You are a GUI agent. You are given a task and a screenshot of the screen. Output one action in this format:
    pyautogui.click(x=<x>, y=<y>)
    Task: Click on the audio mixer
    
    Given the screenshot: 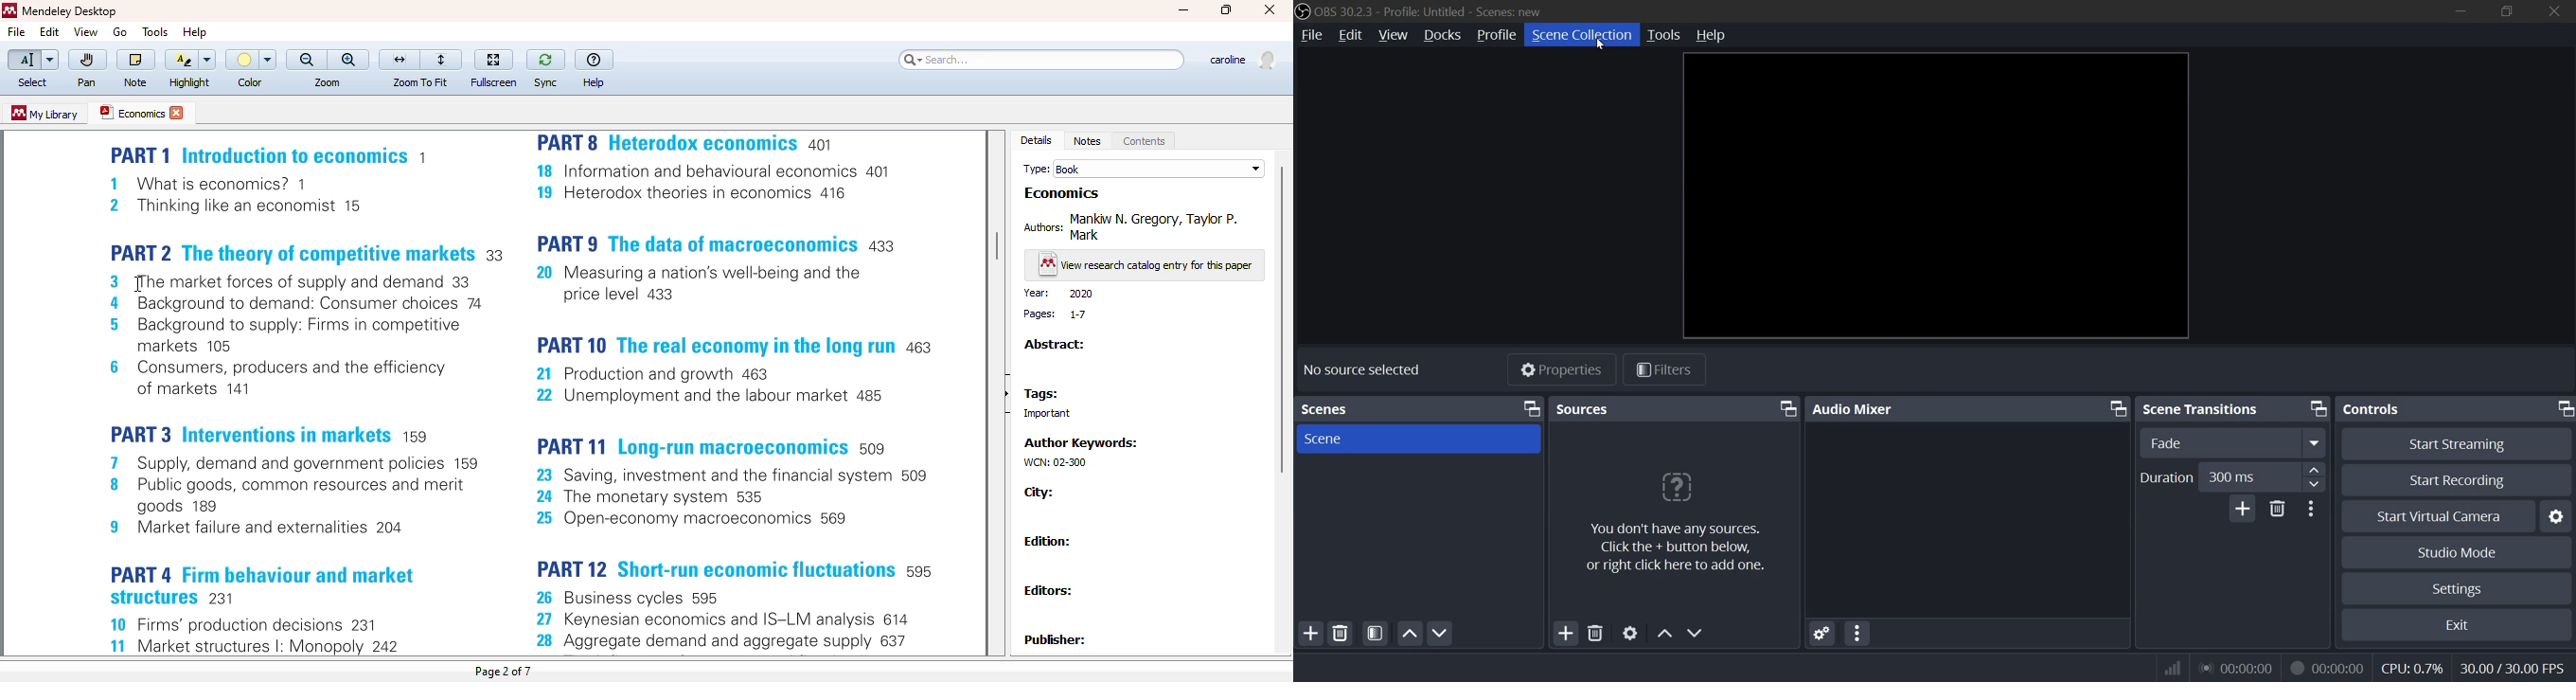 What is the action you would take?
    pyautogui.click(x=1857, y=407)
    